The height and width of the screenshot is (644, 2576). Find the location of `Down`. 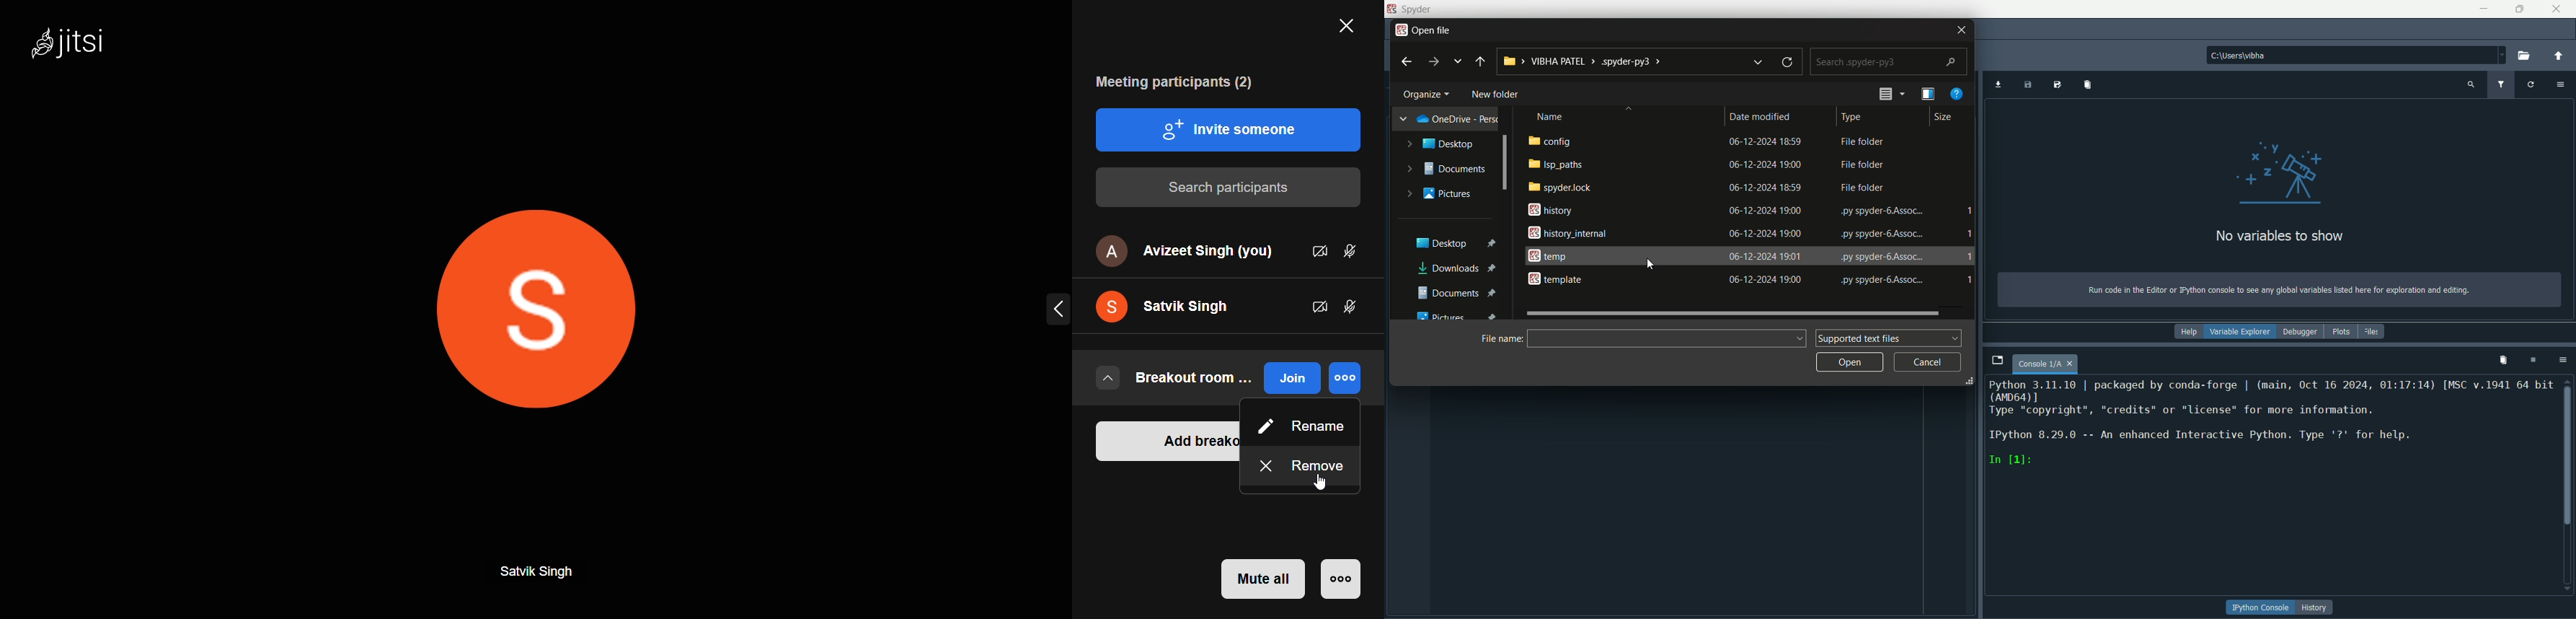

Down is located at coordinates (2566, 588).